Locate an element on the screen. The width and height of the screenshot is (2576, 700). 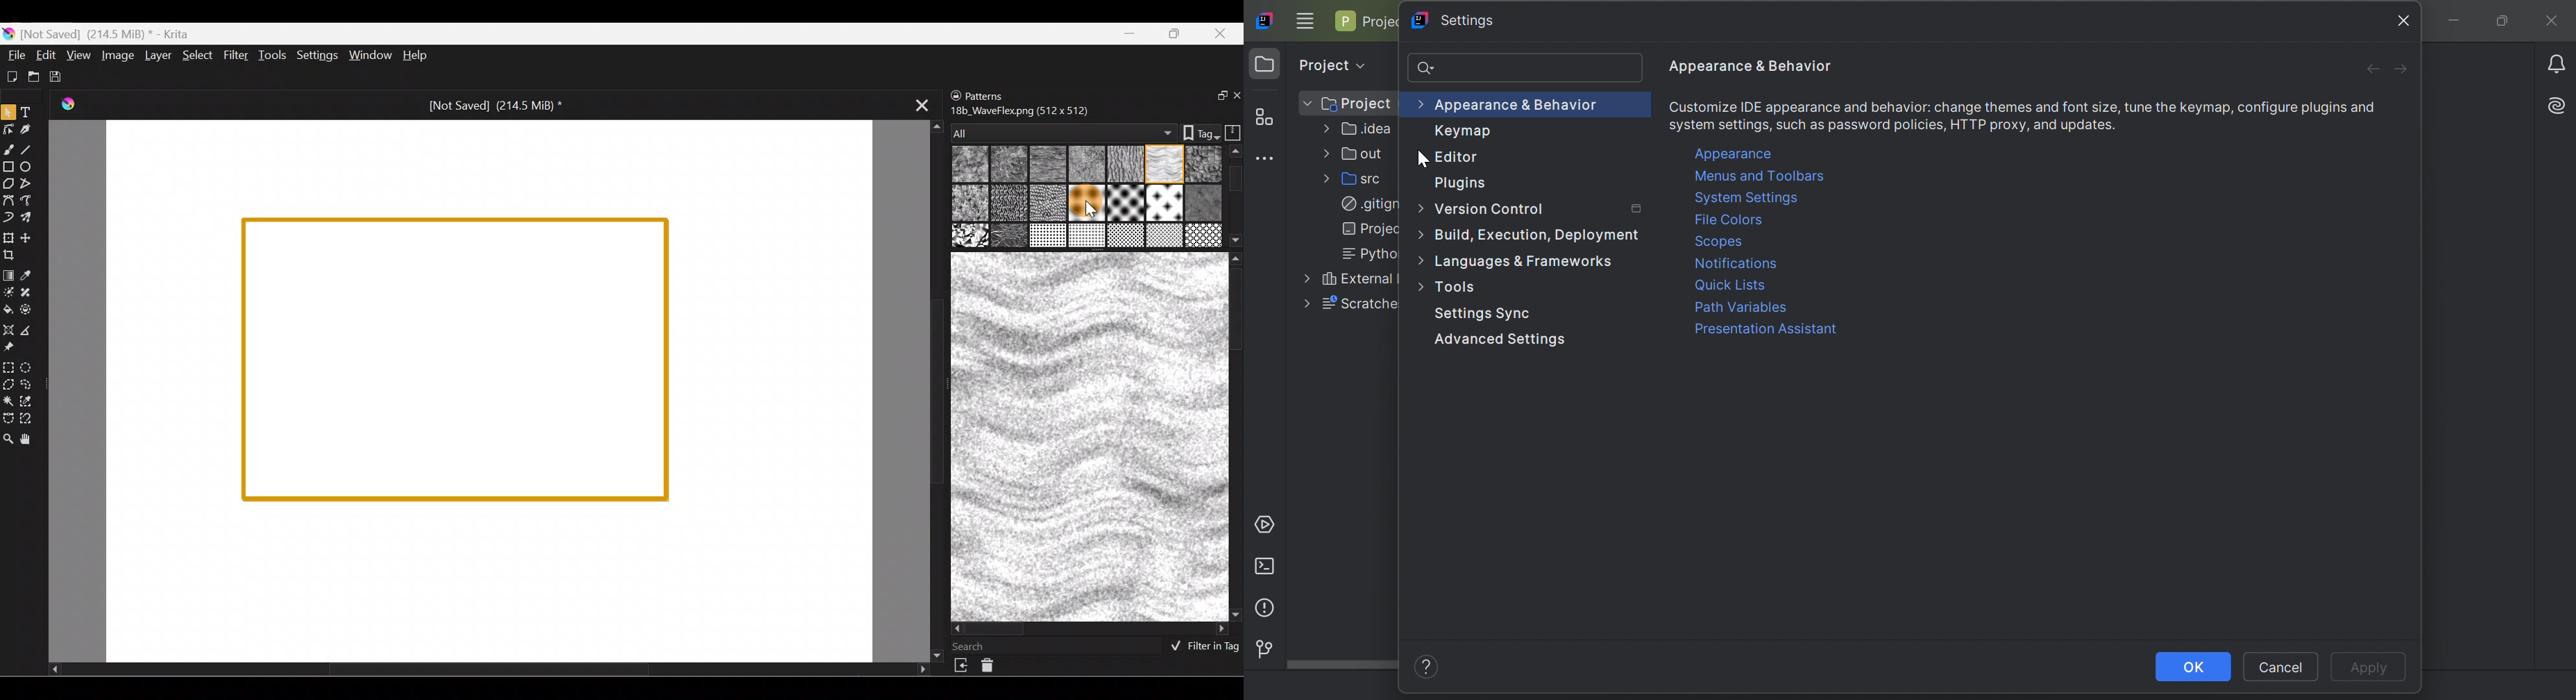
Colourise mask tool is located at coordinates (8, 292).